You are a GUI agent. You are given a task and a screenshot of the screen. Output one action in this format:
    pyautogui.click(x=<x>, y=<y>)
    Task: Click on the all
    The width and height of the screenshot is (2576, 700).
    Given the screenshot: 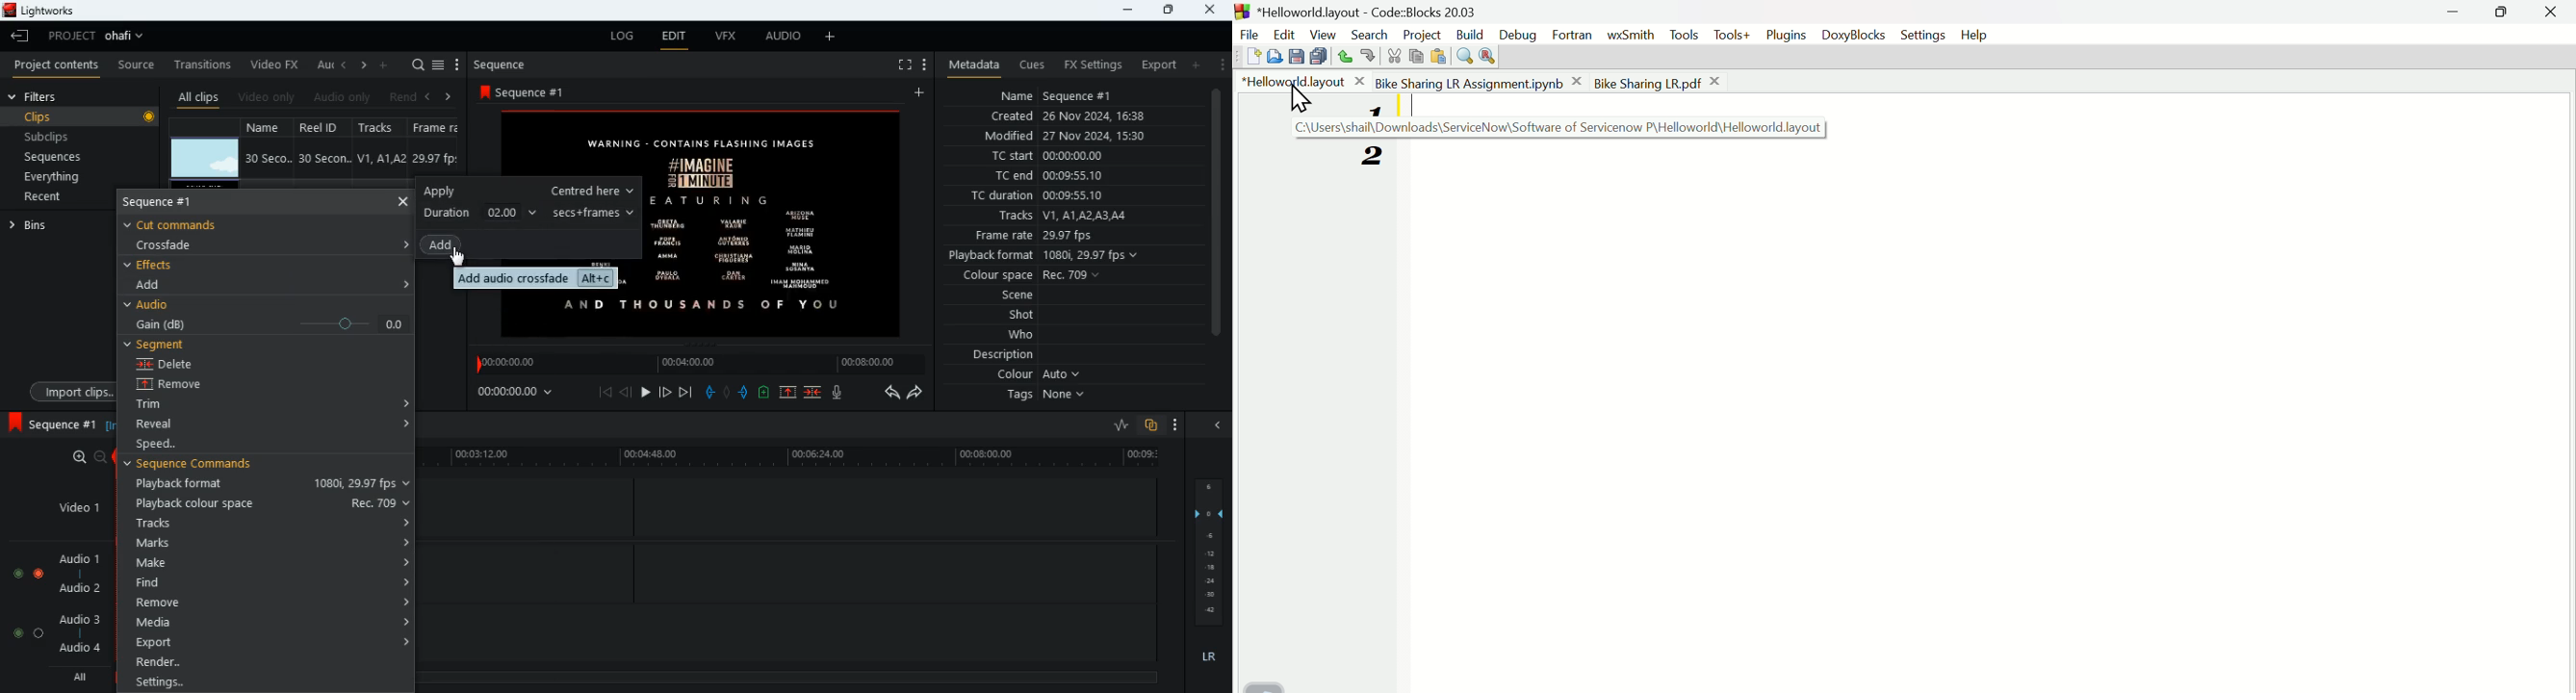 What is the action you would take?
    pyautogui.click(x=77, y=678)
    